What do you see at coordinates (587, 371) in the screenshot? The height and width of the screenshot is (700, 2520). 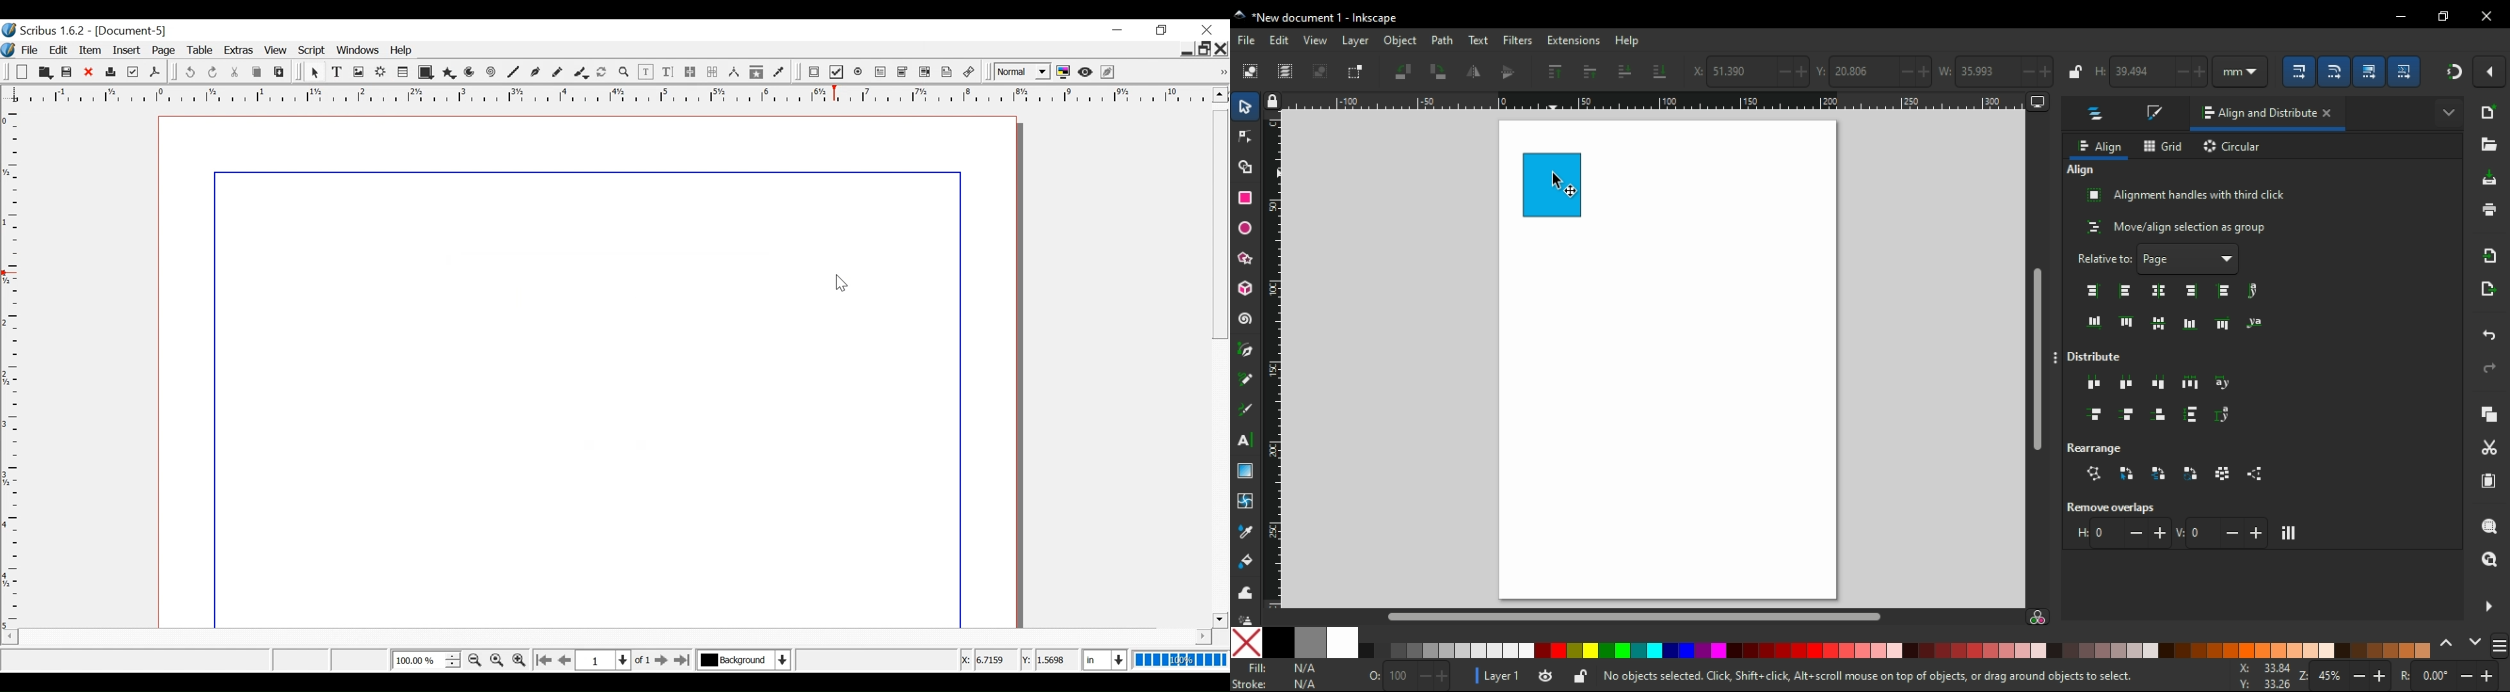 I see `Document` at bounding box center [587, 371].